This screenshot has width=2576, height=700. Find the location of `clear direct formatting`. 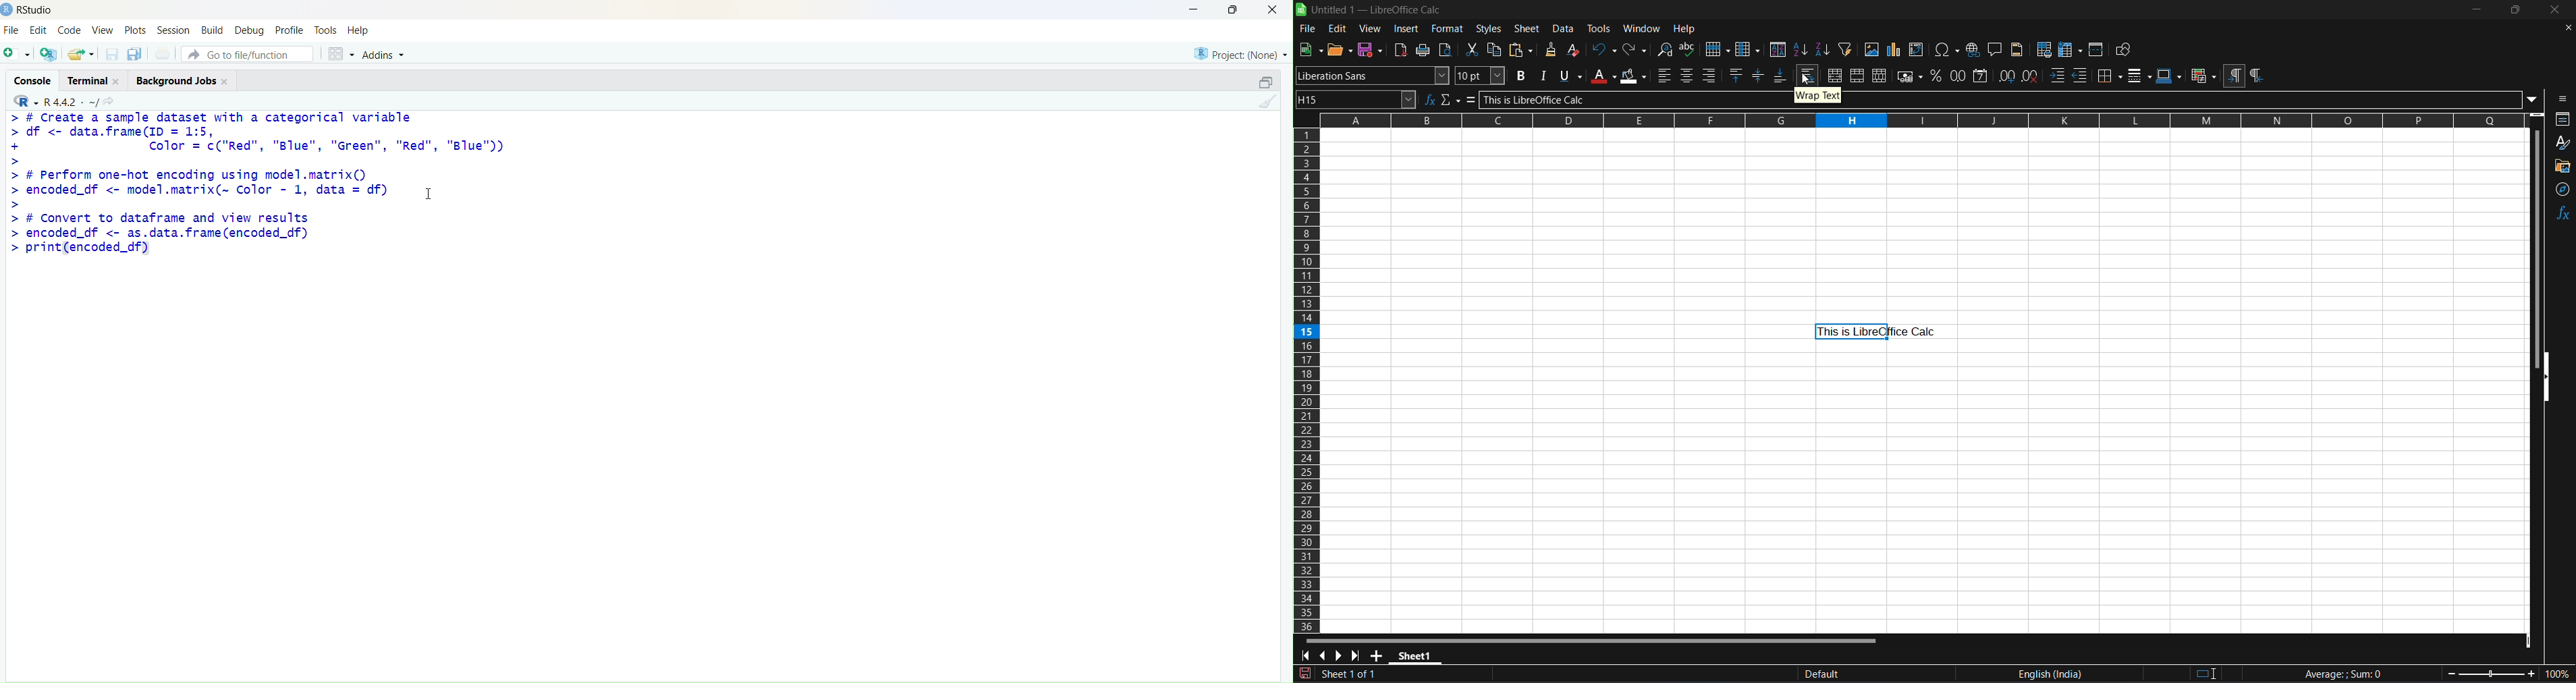

clear direct formatting is located at coordinates (1574, 49).